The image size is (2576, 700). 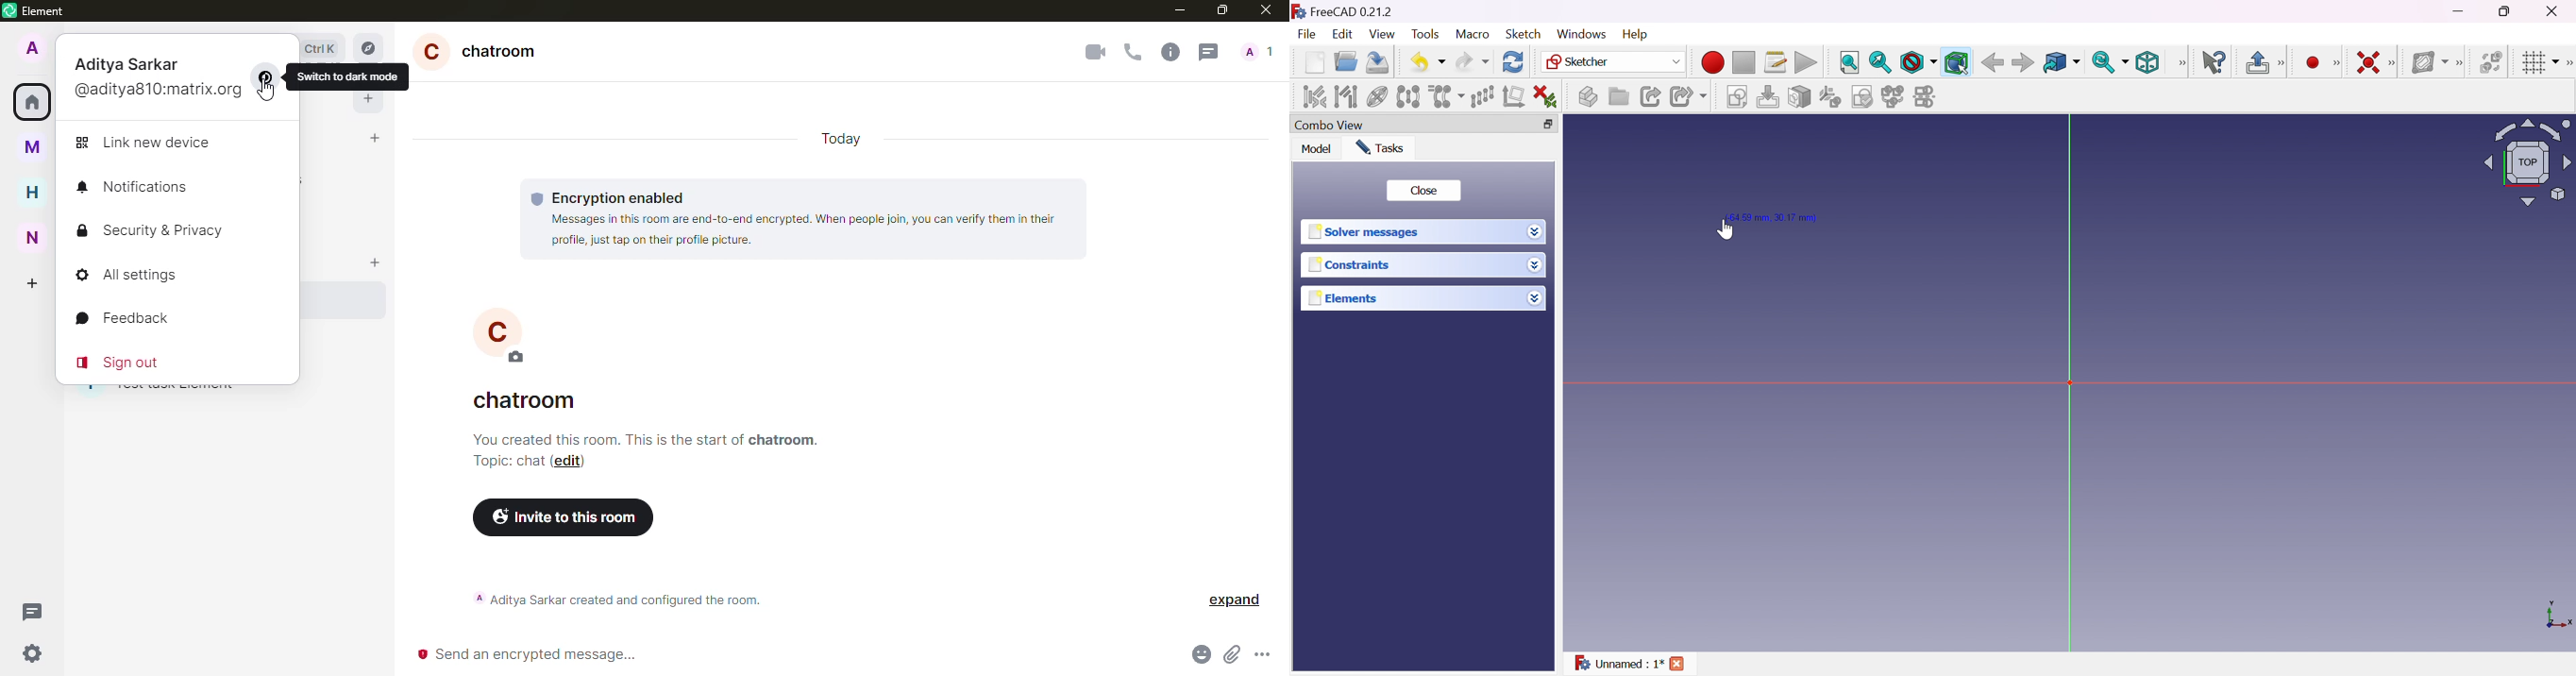 I want to click on chatroom, so click(x=531, y=400).